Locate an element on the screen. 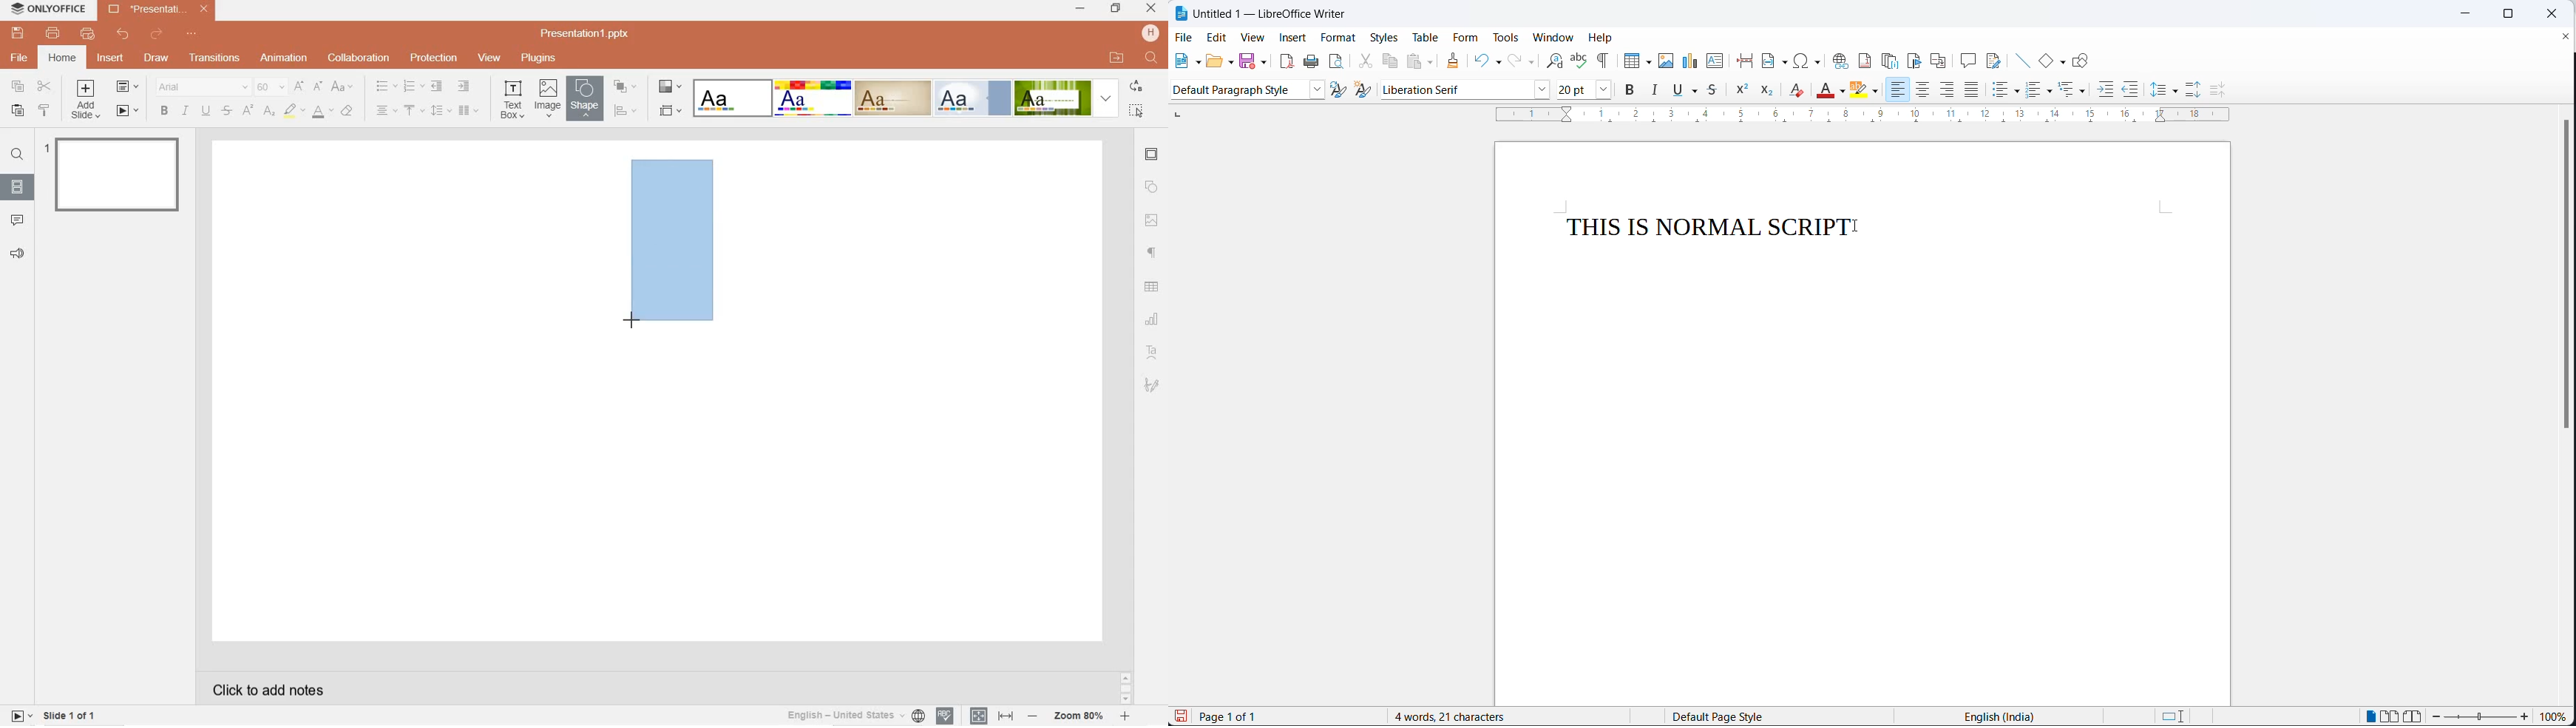  toggle unordered list options is located at coordinates (2018, 92).